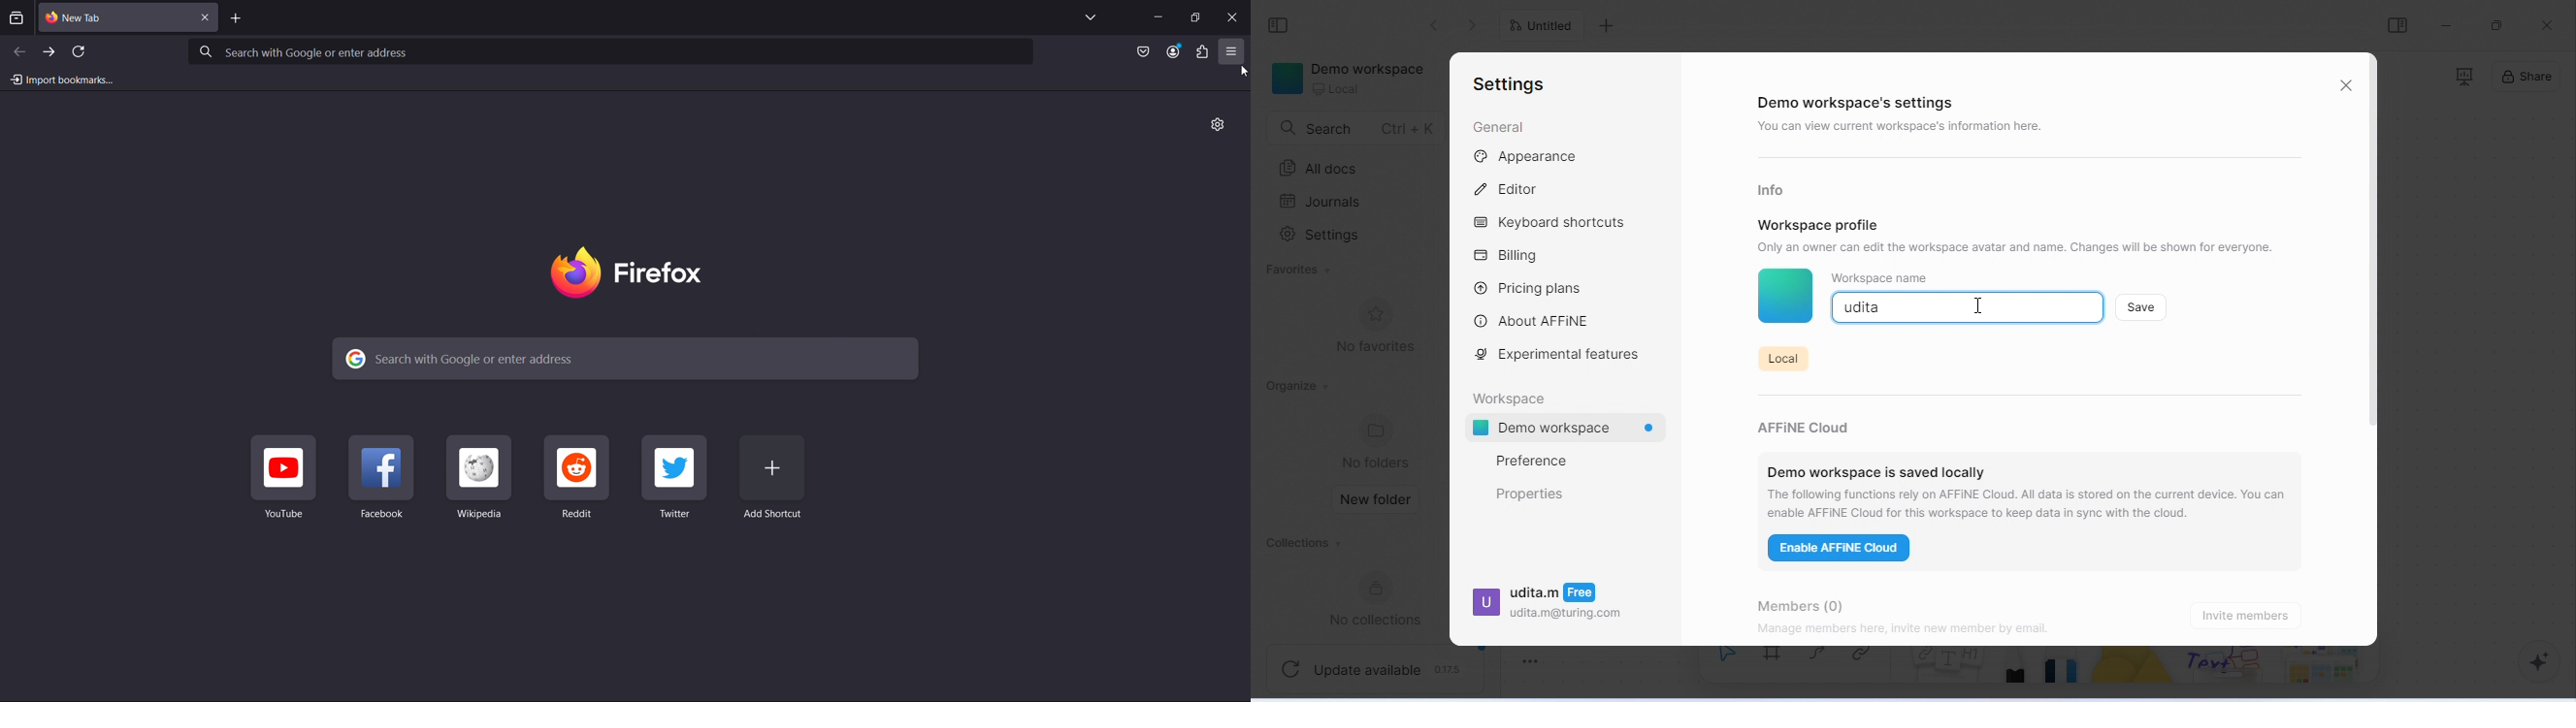 This screenshot has height=728, width=2576. Describe the element at coordinates (1979, 304) in the screenshot. I see `cursor` at that location.